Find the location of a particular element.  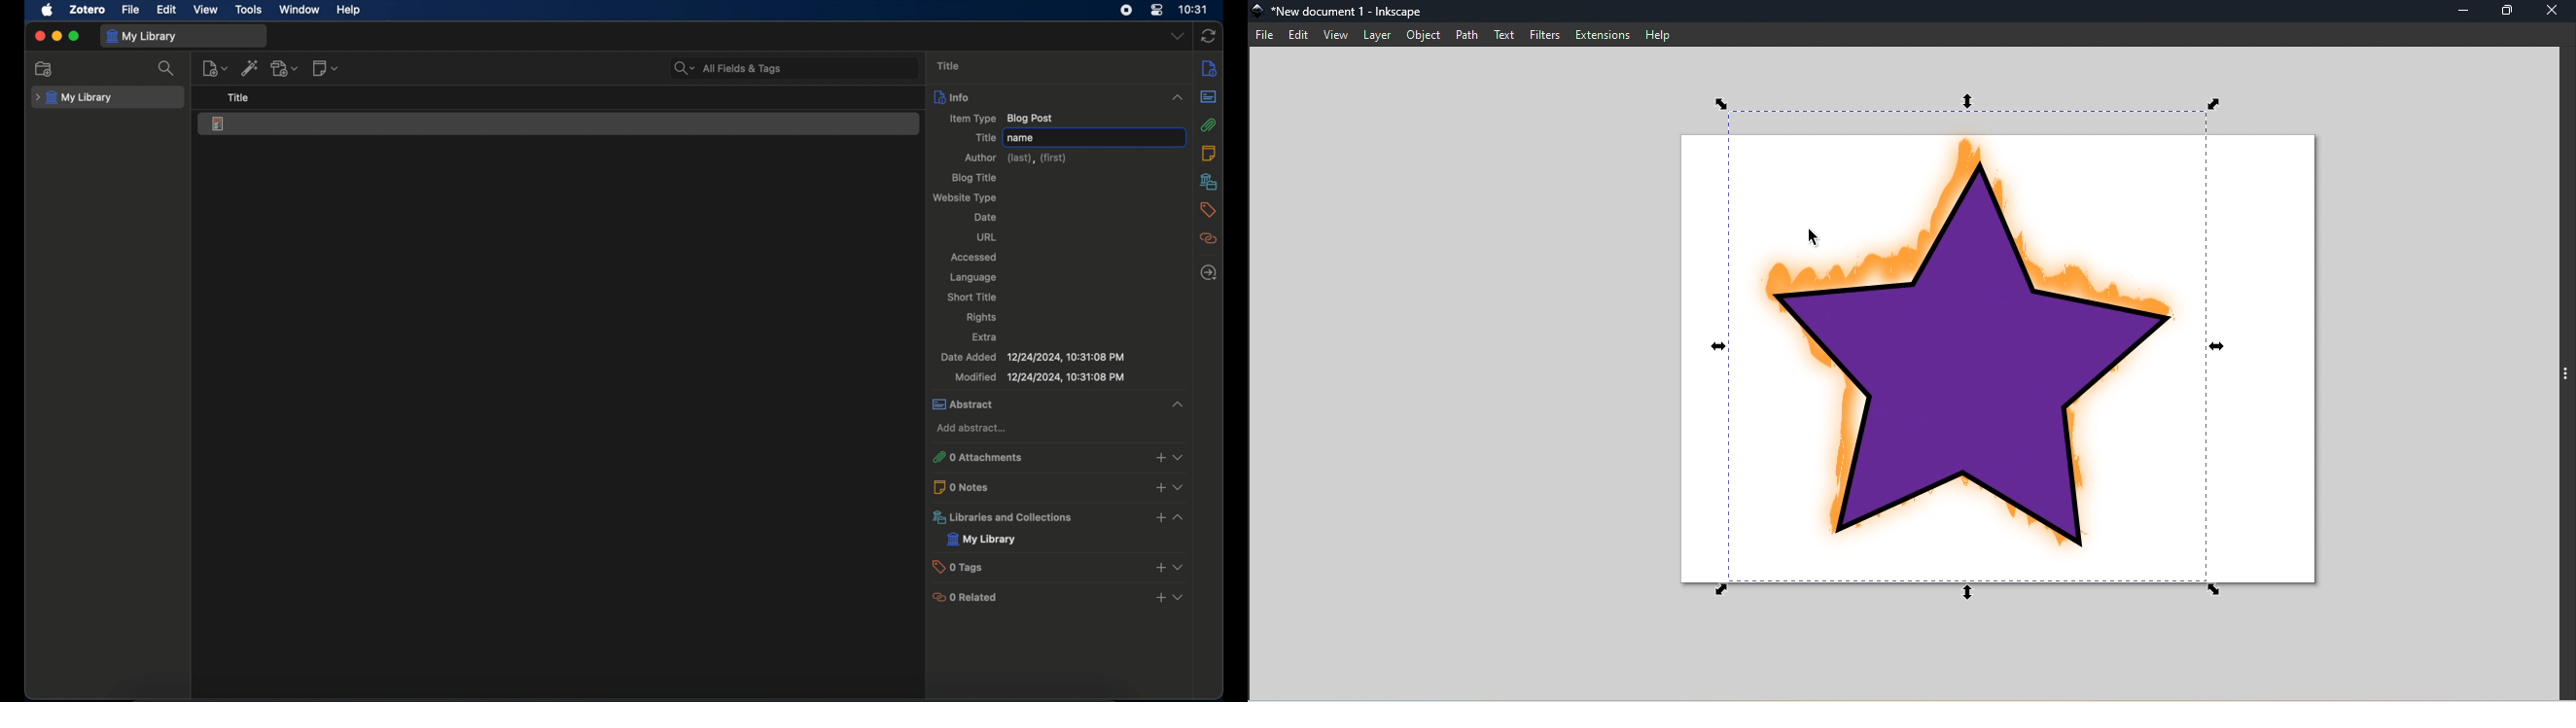

name is located at coordinates (1022, 138).